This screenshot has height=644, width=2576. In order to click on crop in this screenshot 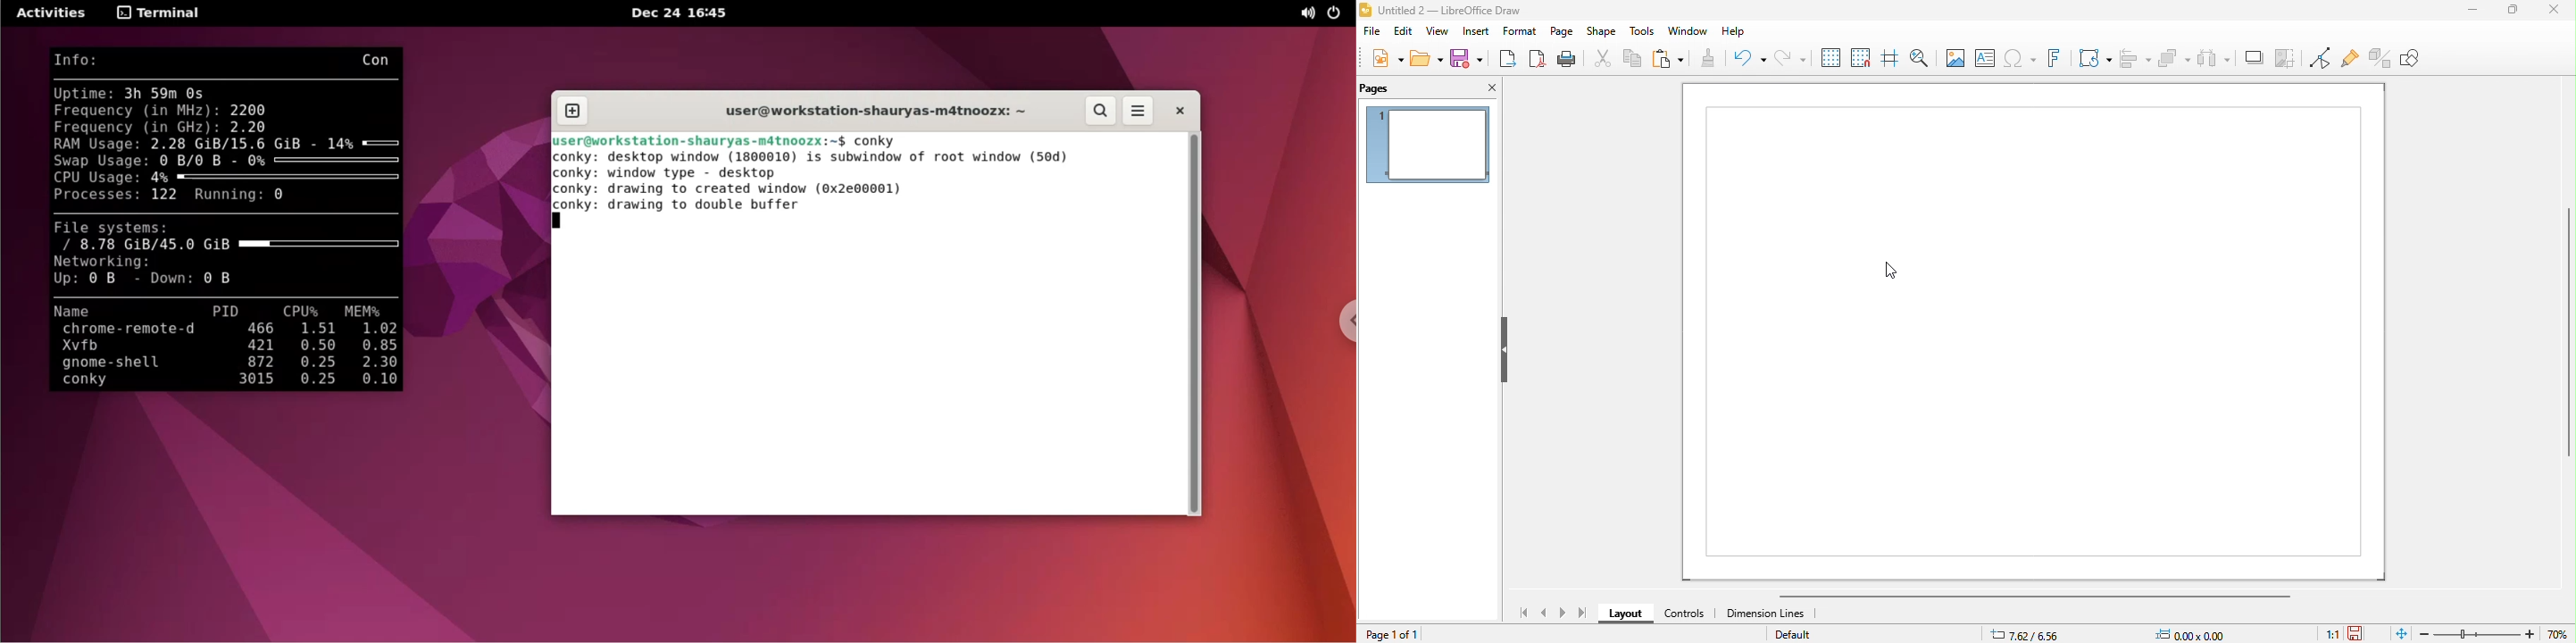, I will do `click(2284, 58)`.